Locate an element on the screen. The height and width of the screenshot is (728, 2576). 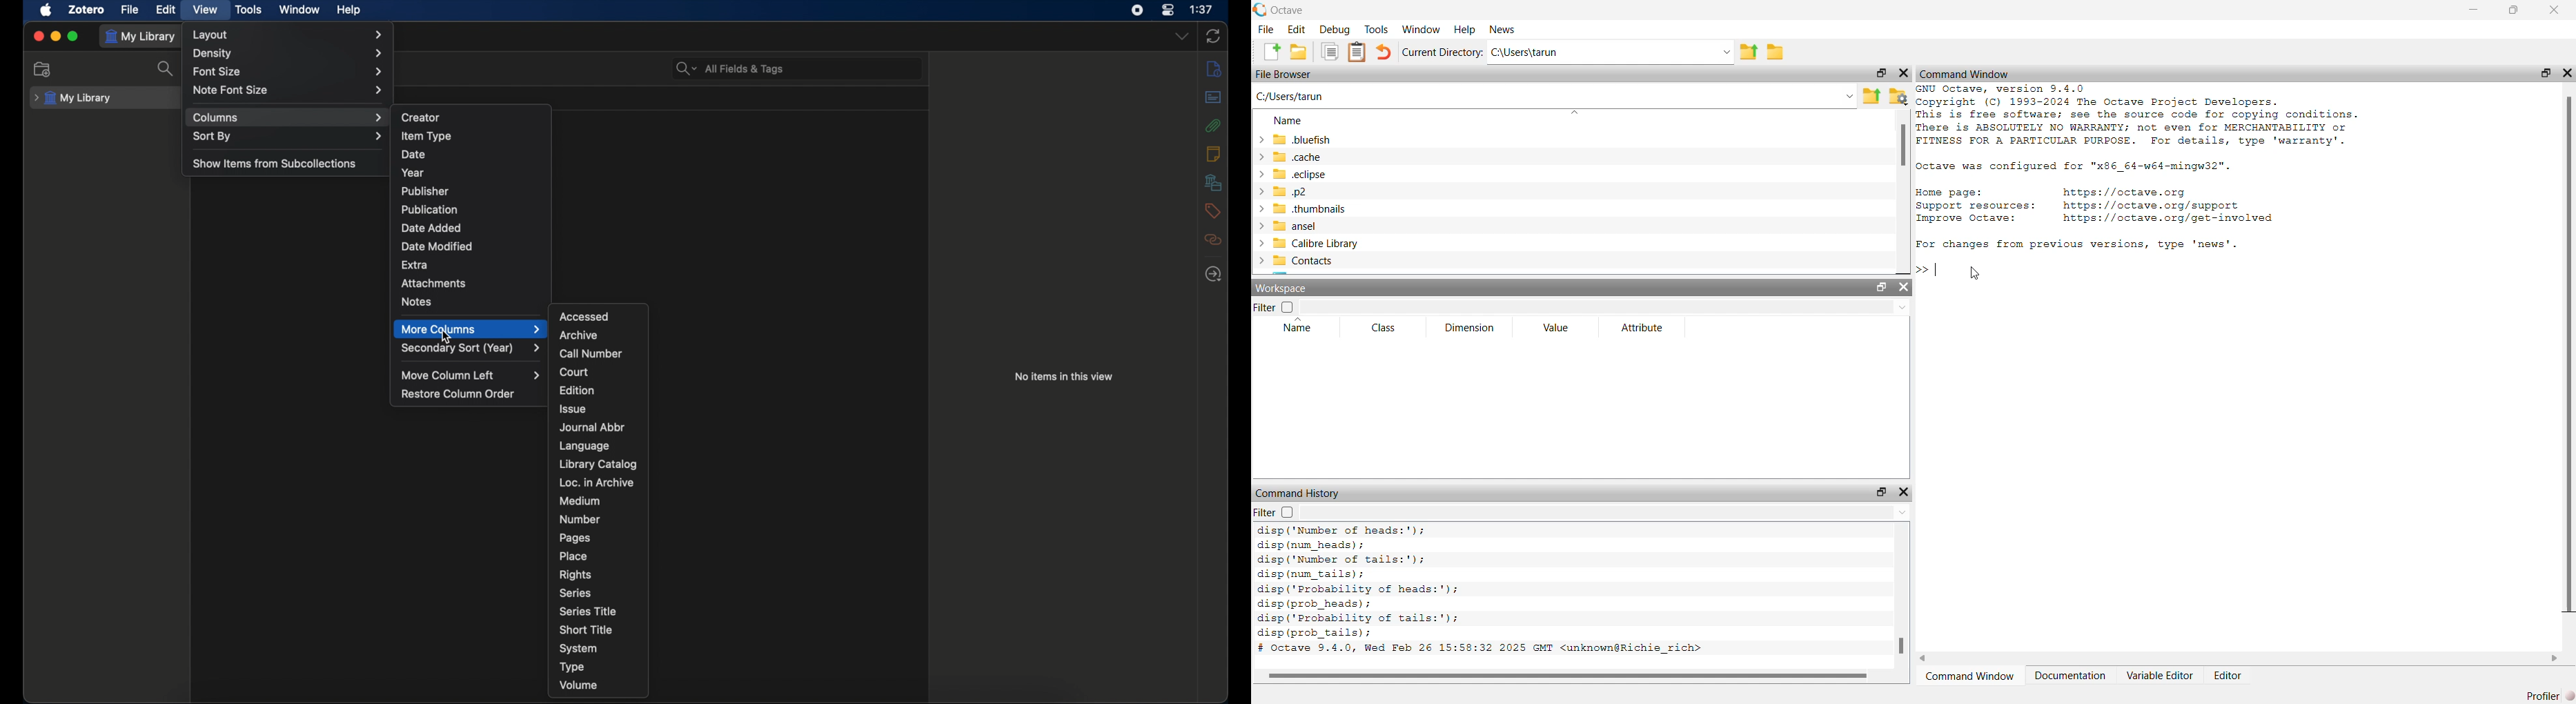
date modified is located at coordinates (438, 246).